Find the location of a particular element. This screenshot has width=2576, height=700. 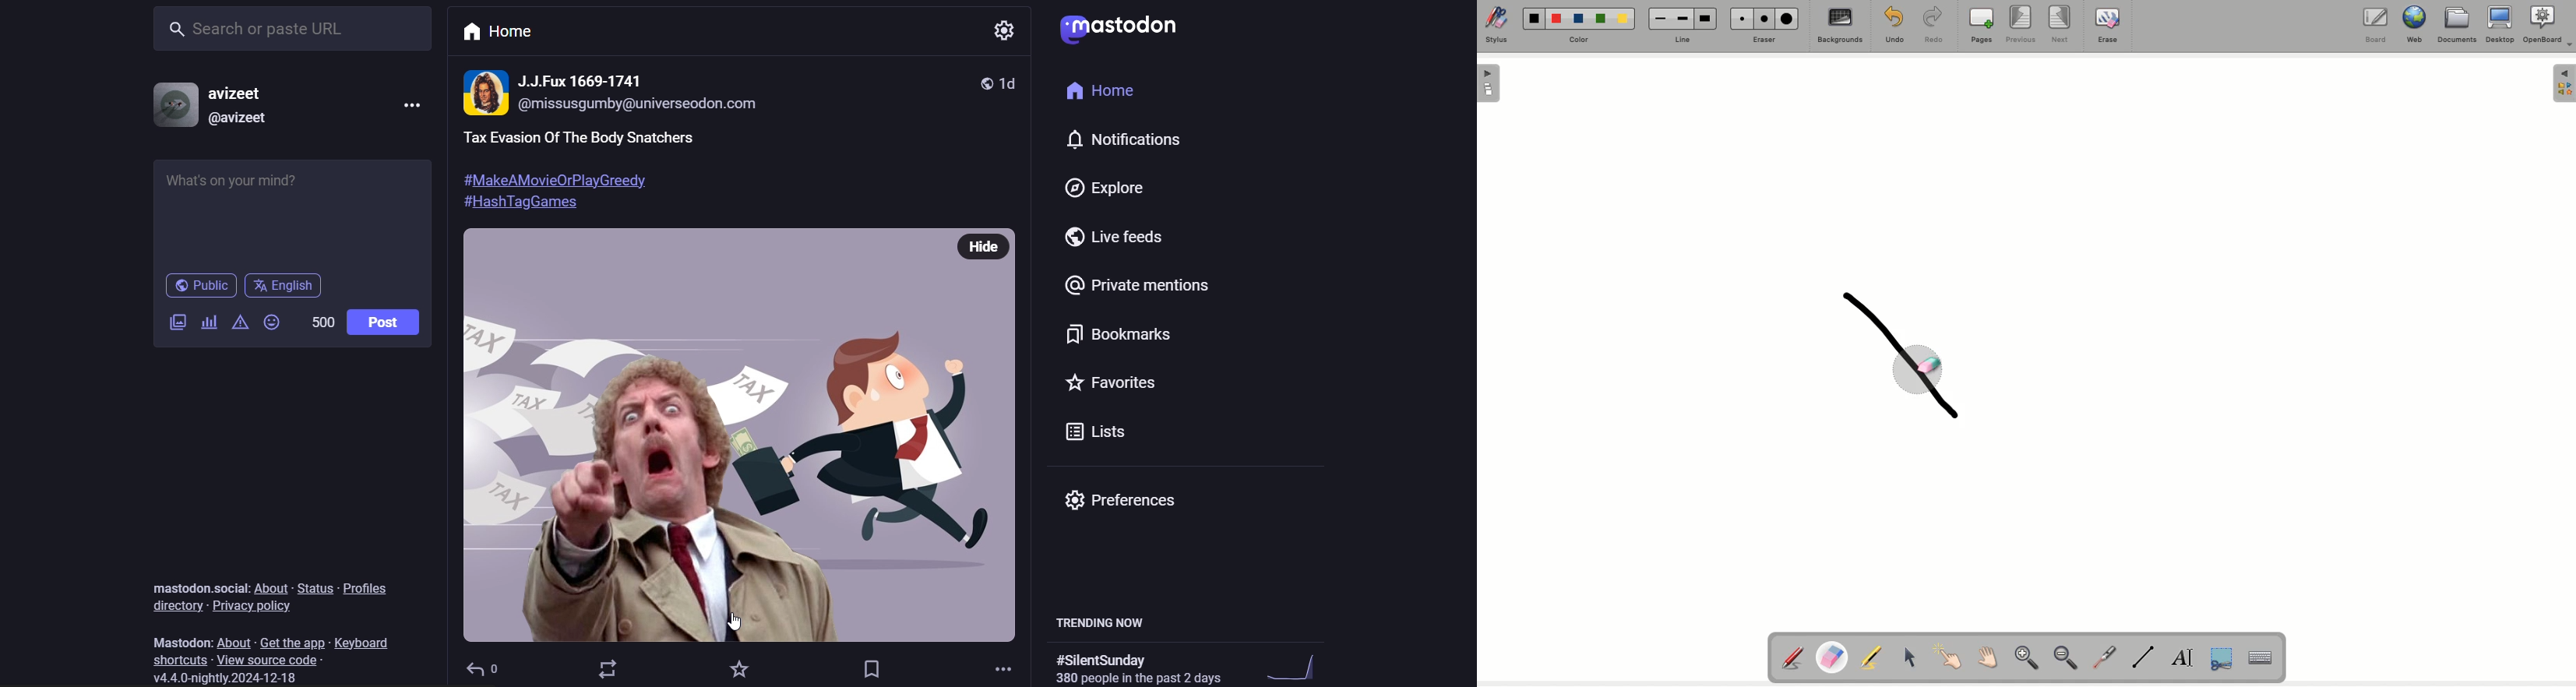

profiles is located at coordinates (365, 587).